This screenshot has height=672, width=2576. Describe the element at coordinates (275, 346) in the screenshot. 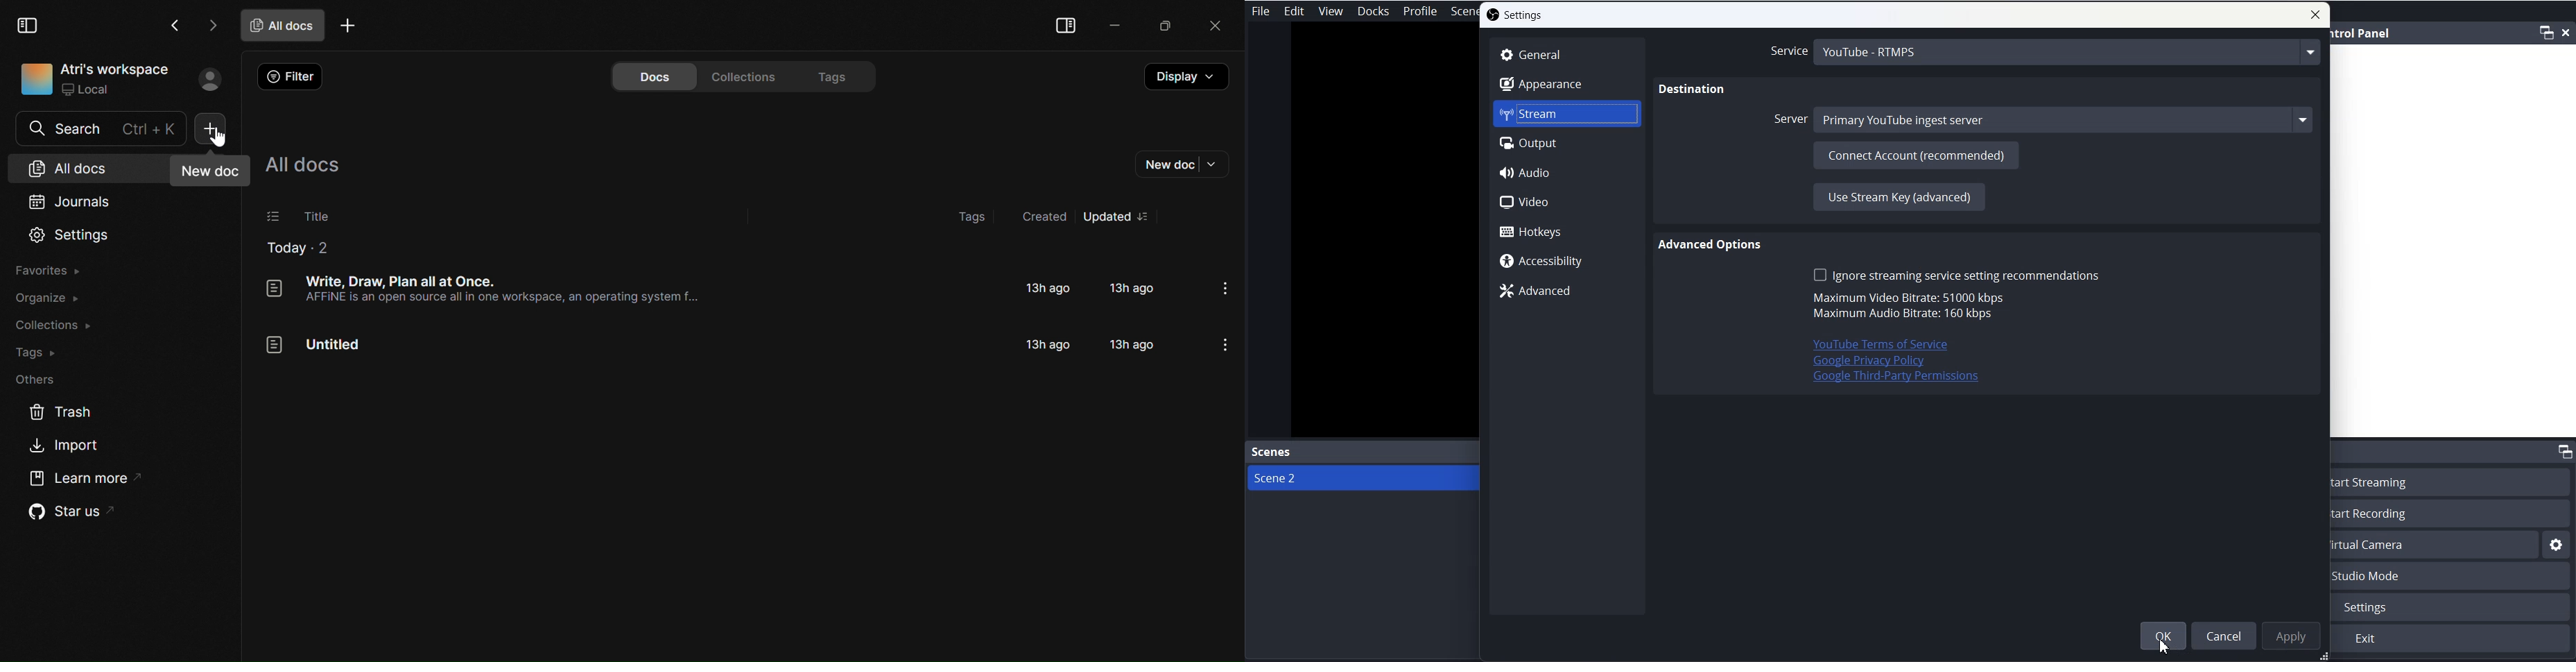

I see `icon` at that location.